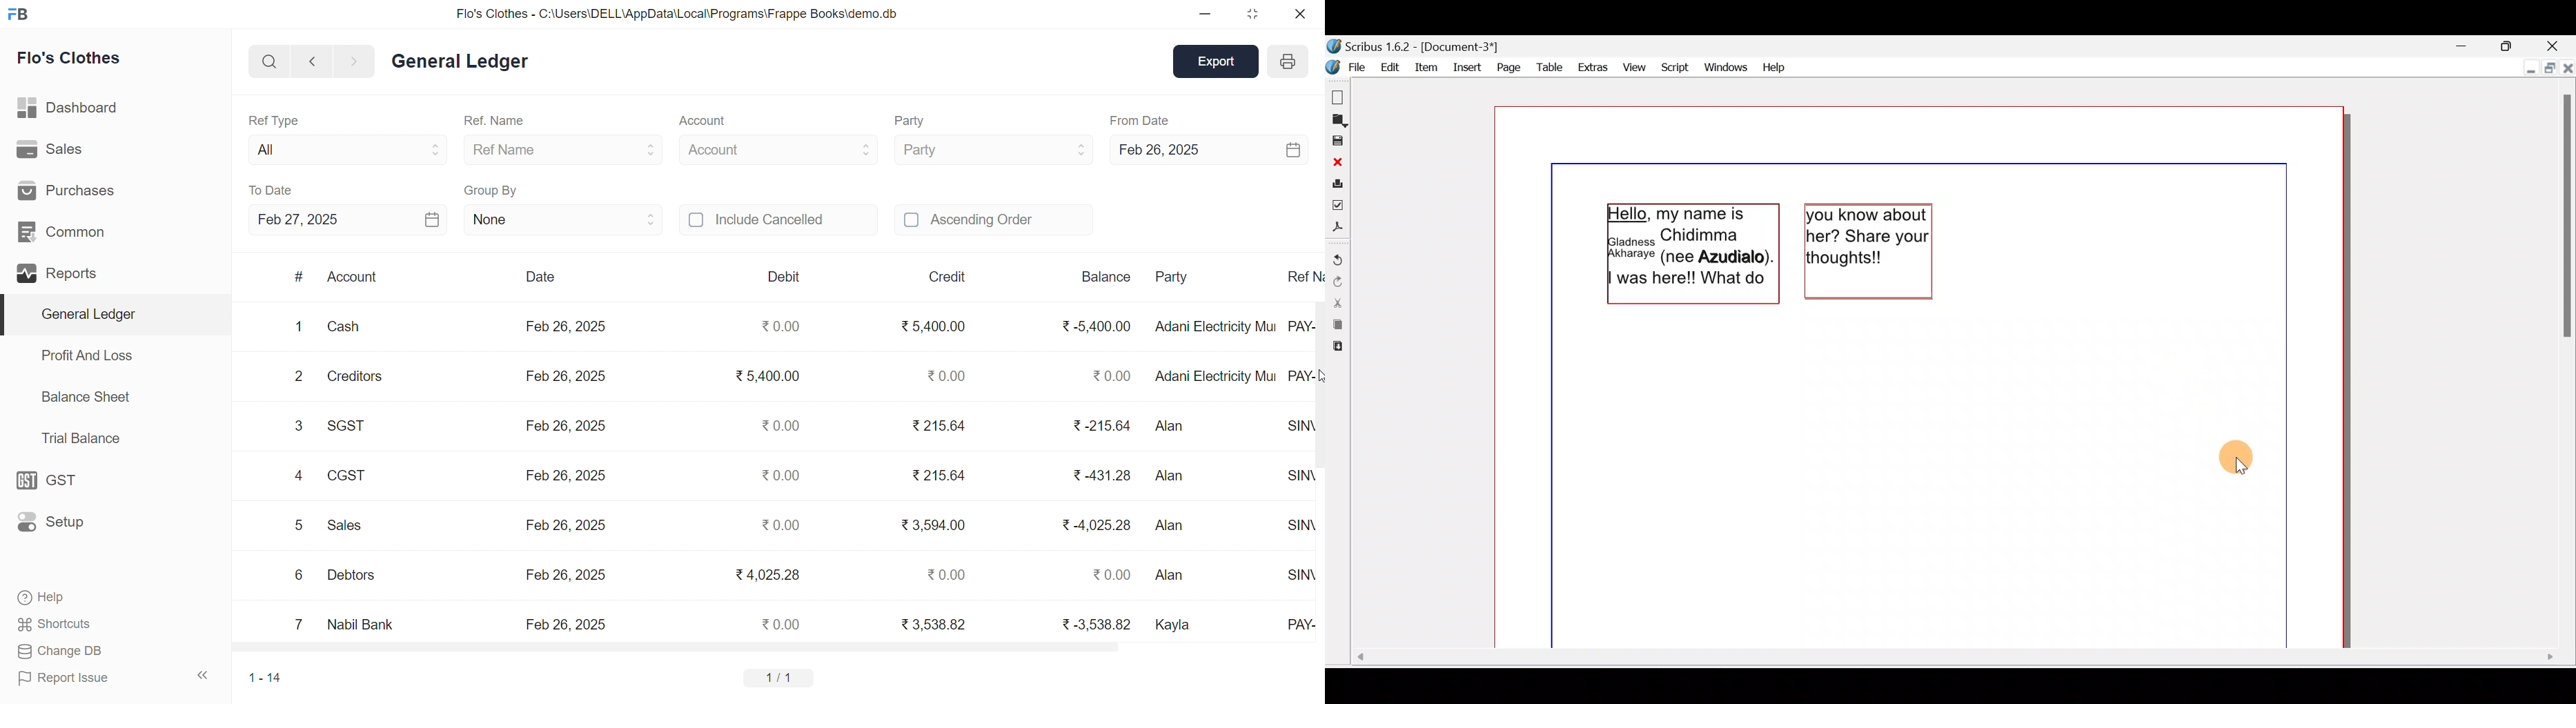 Image resolution: width=2576 pixels, height=728 pixels. I want to click on ₹0.00, so click(783, 526).